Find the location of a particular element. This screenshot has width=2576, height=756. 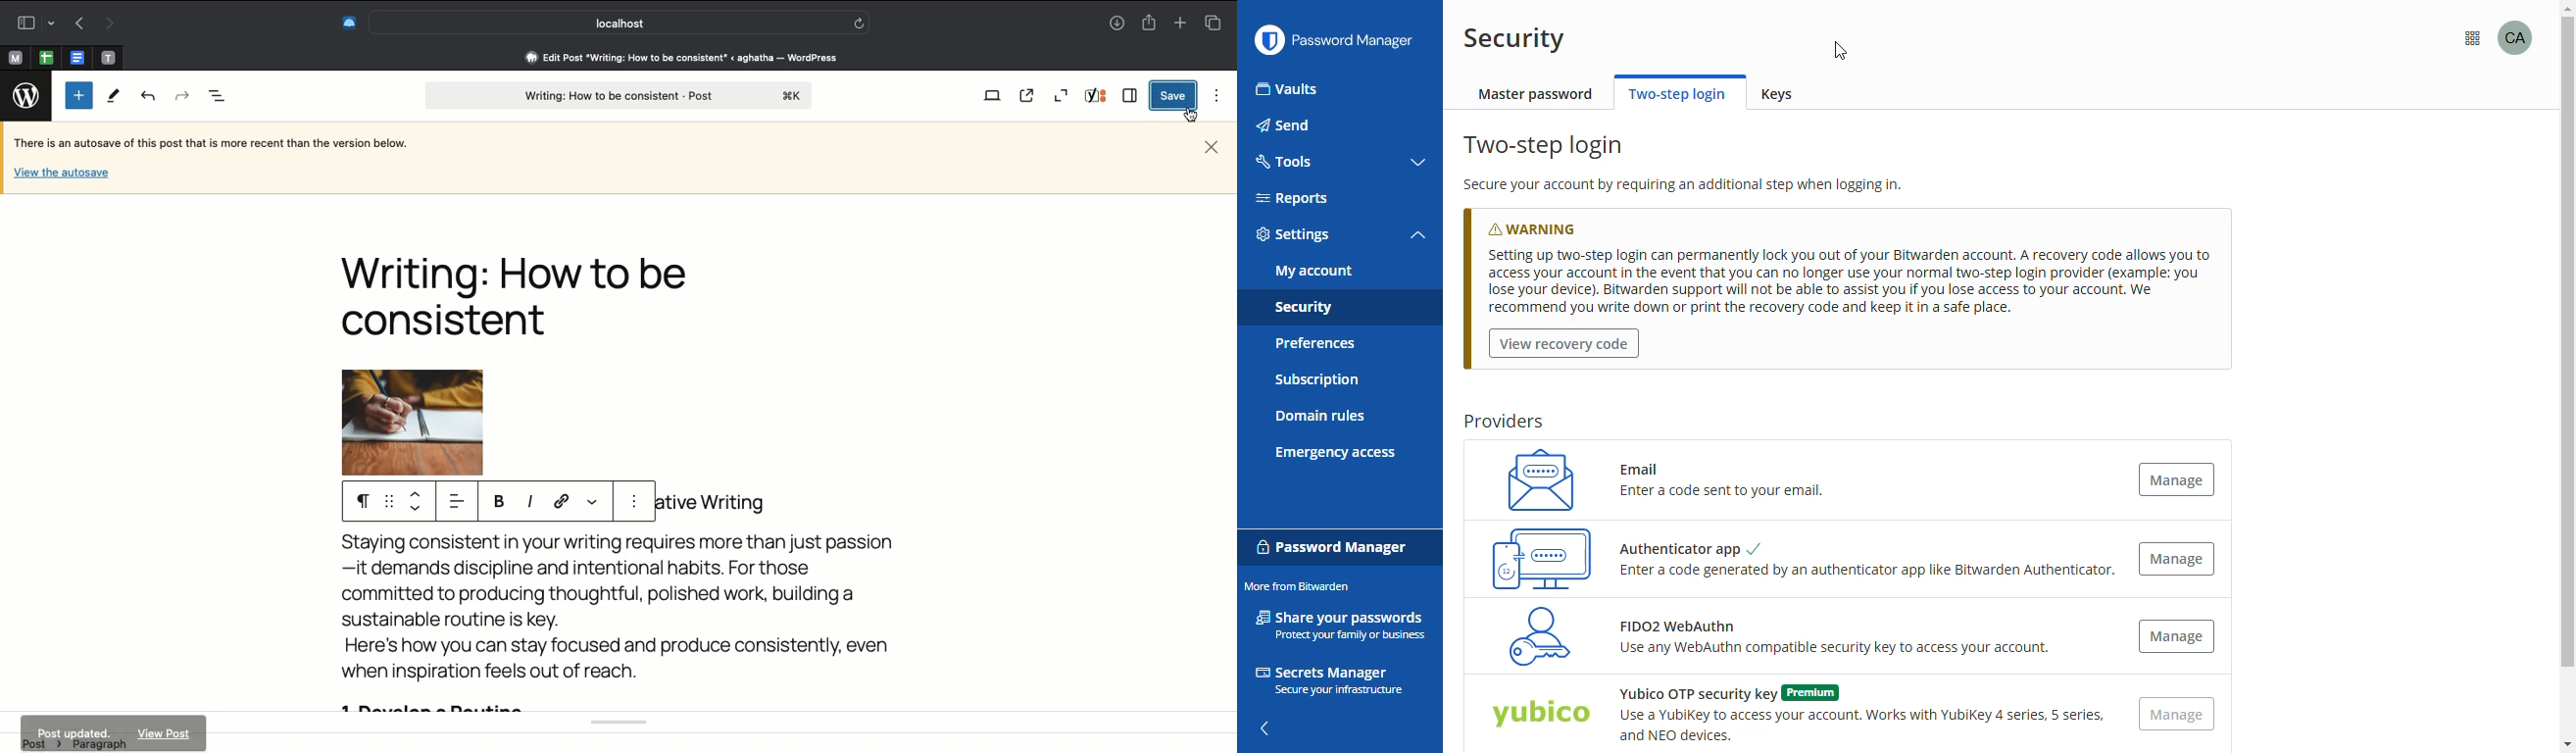

tools is located at coordinates (1282, 160).